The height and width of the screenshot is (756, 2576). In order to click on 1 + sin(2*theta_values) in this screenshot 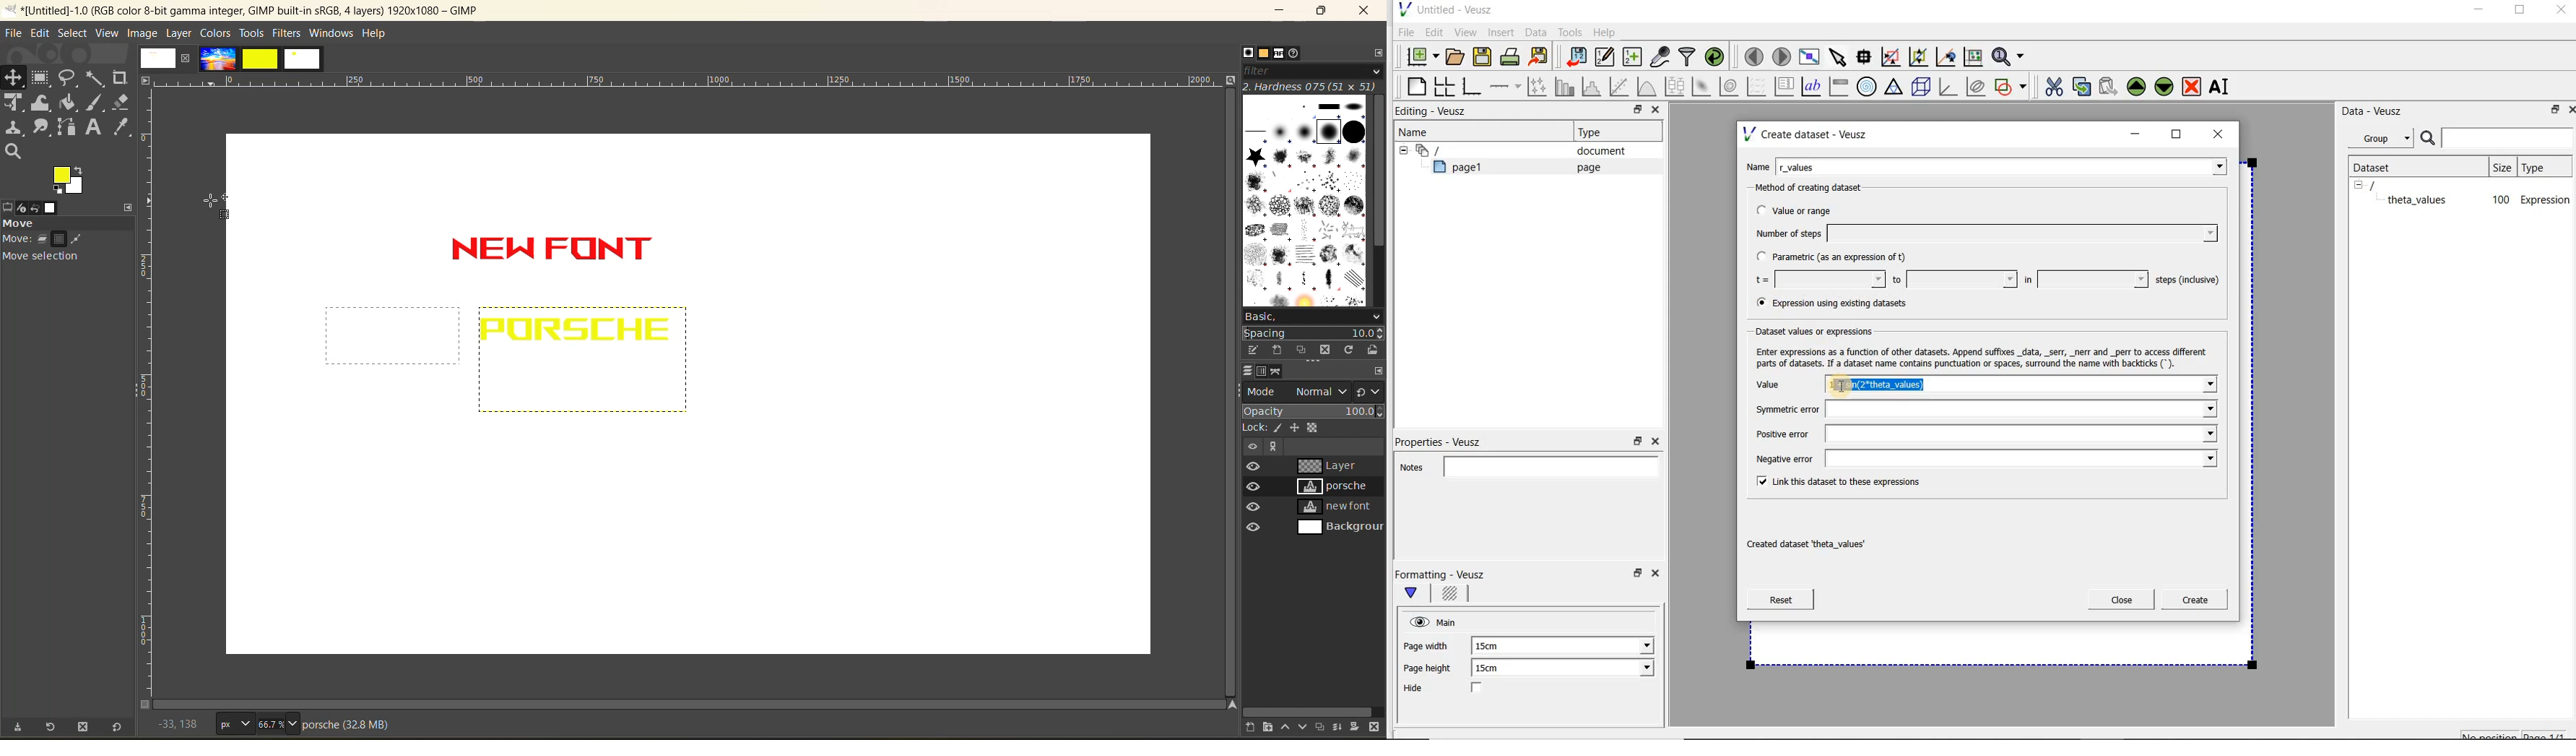, I will do `click(2023, 386)`.